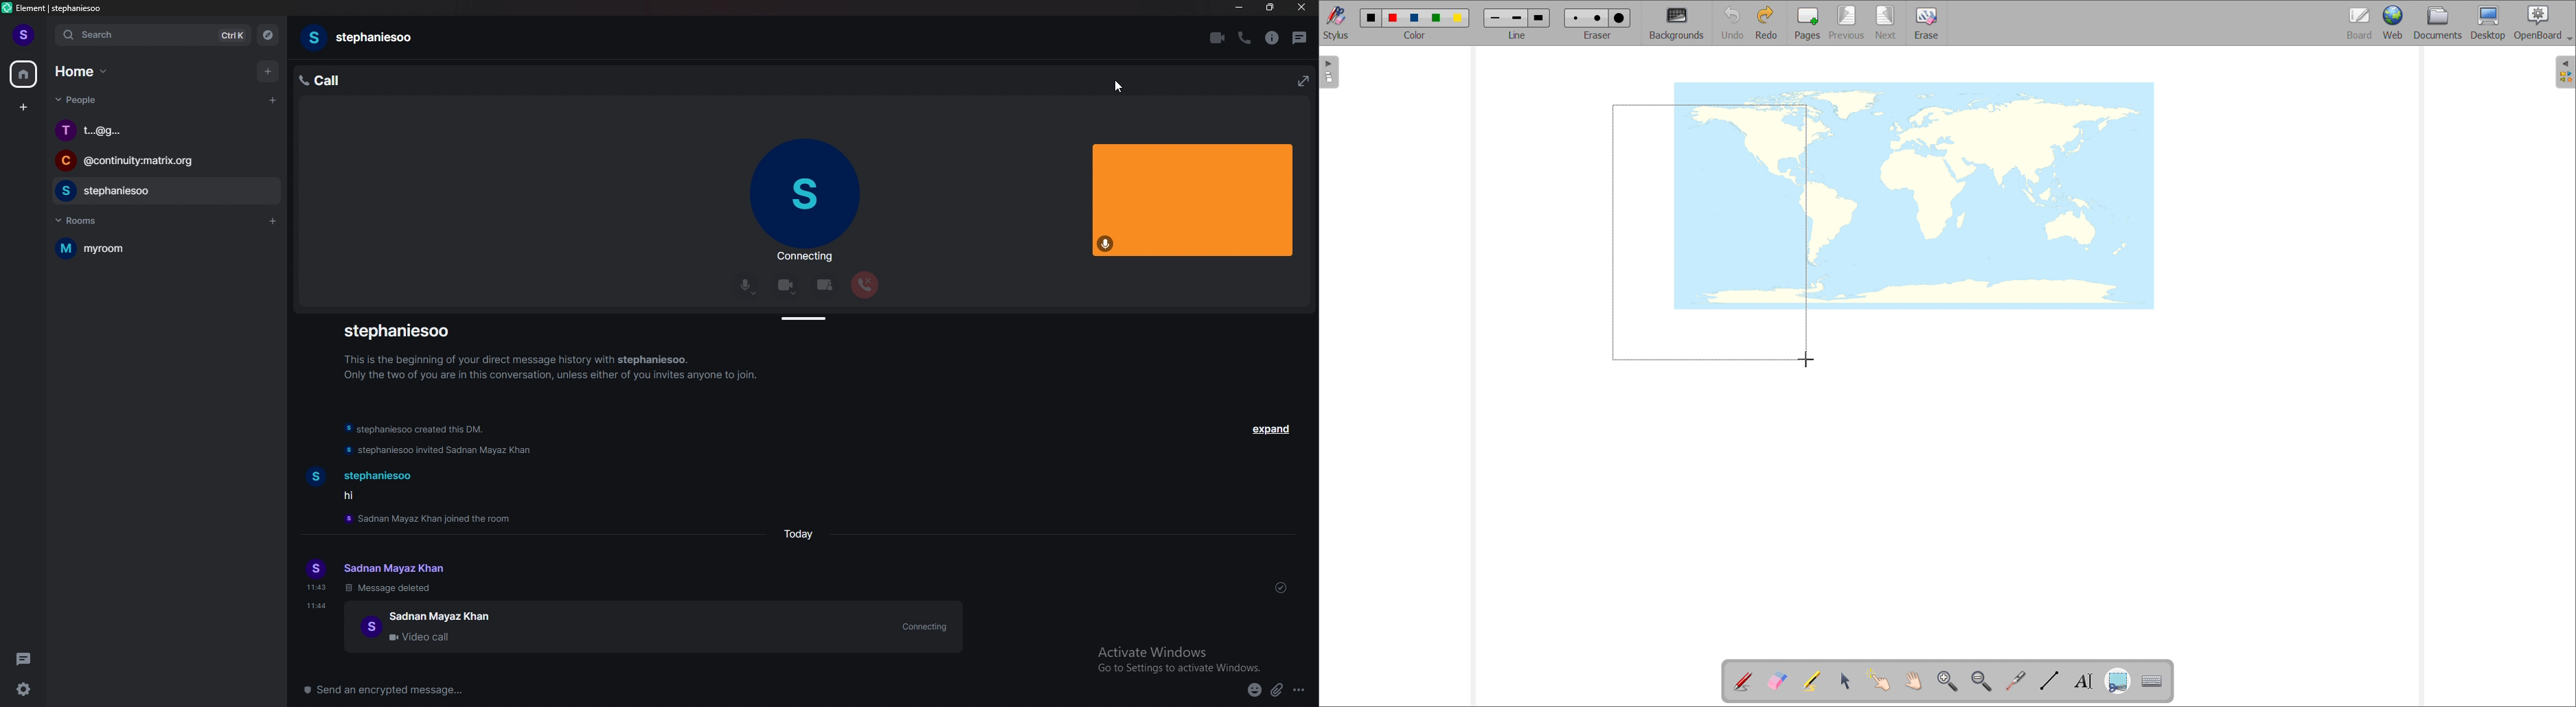 The width and height of the screenshot is (2576, 728). Describe the element at coordinates (273, 100) in the screenshot. I see `start chat` at that location.